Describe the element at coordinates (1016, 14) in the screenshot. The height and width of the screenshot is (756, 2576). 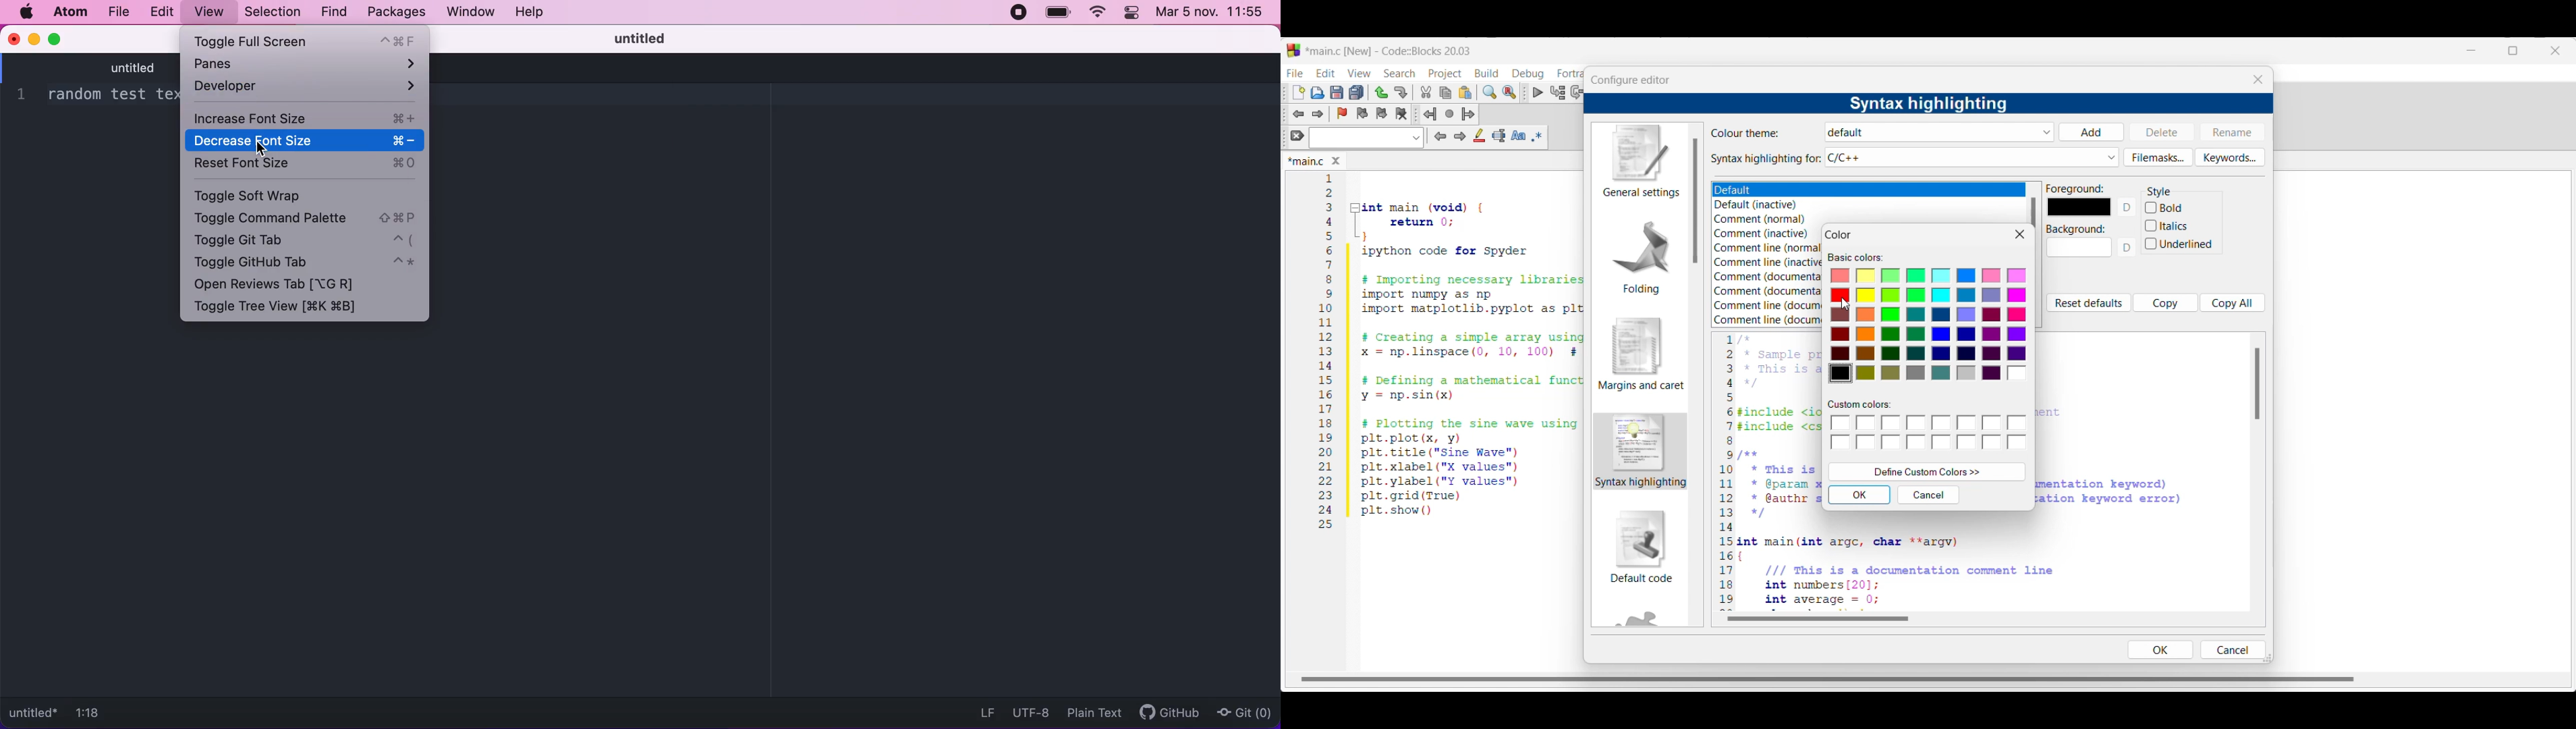
I see `recording stopped` at that location.